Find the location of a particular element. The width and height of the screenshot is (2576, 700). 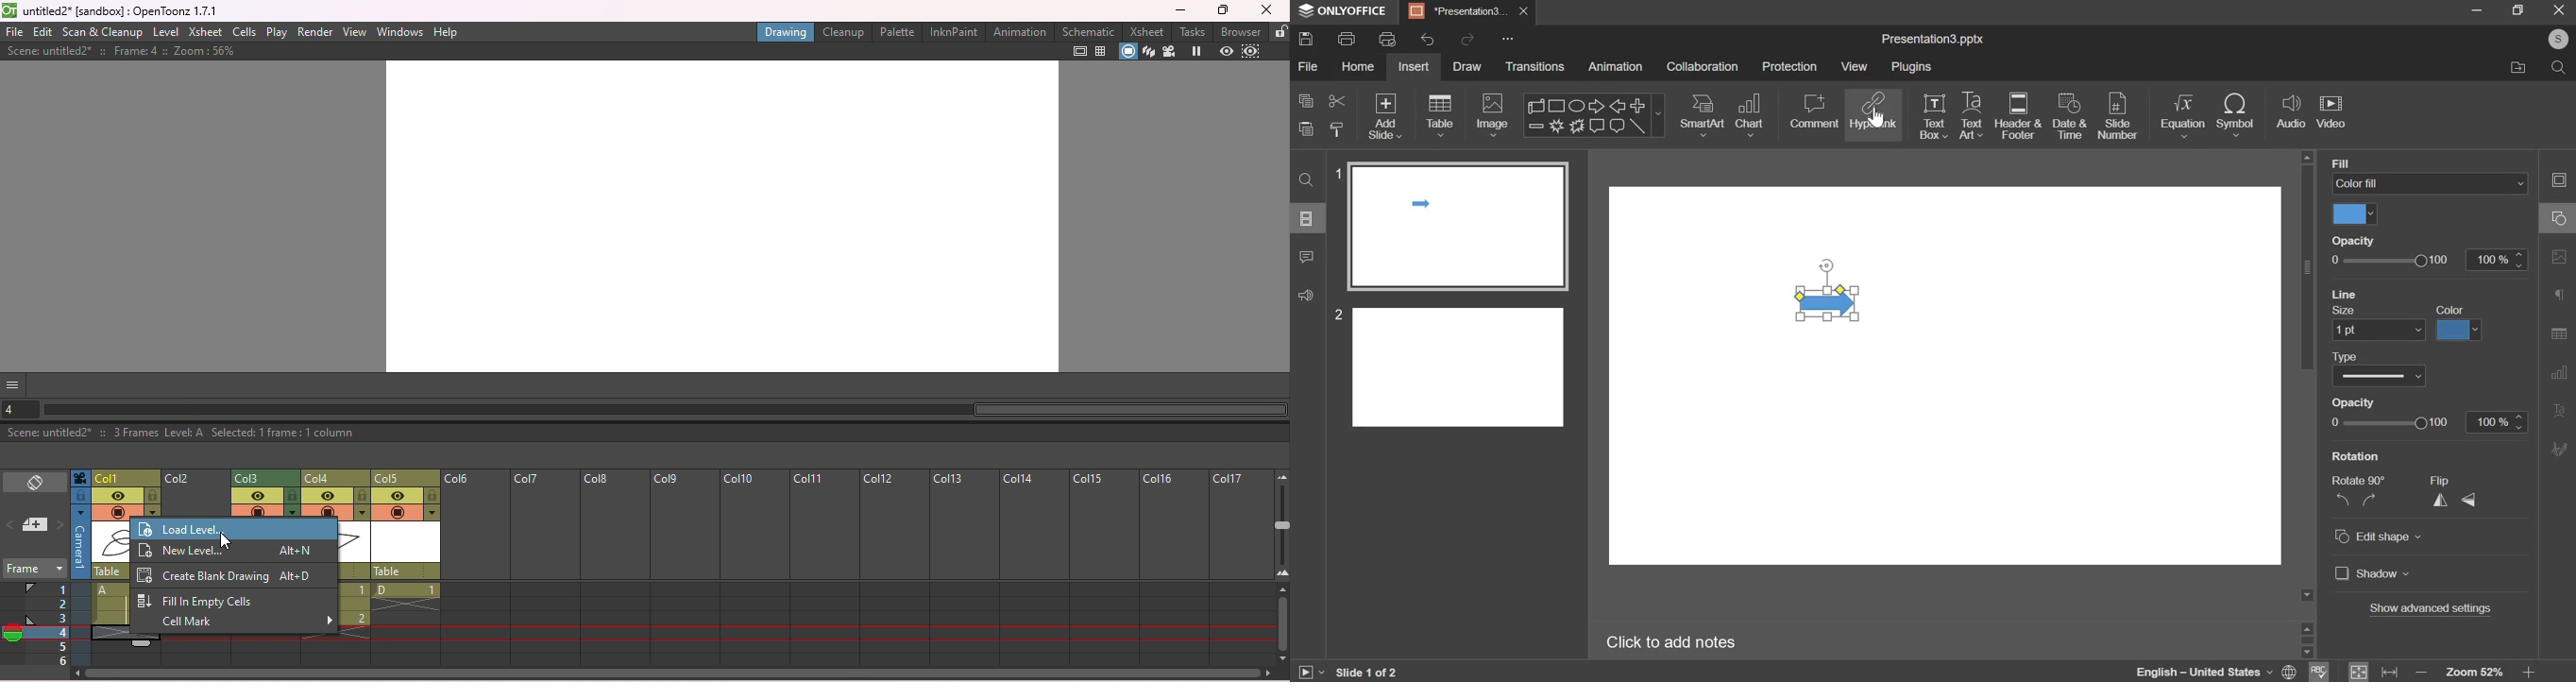

scroll down is located at coordinates (2306, 652).